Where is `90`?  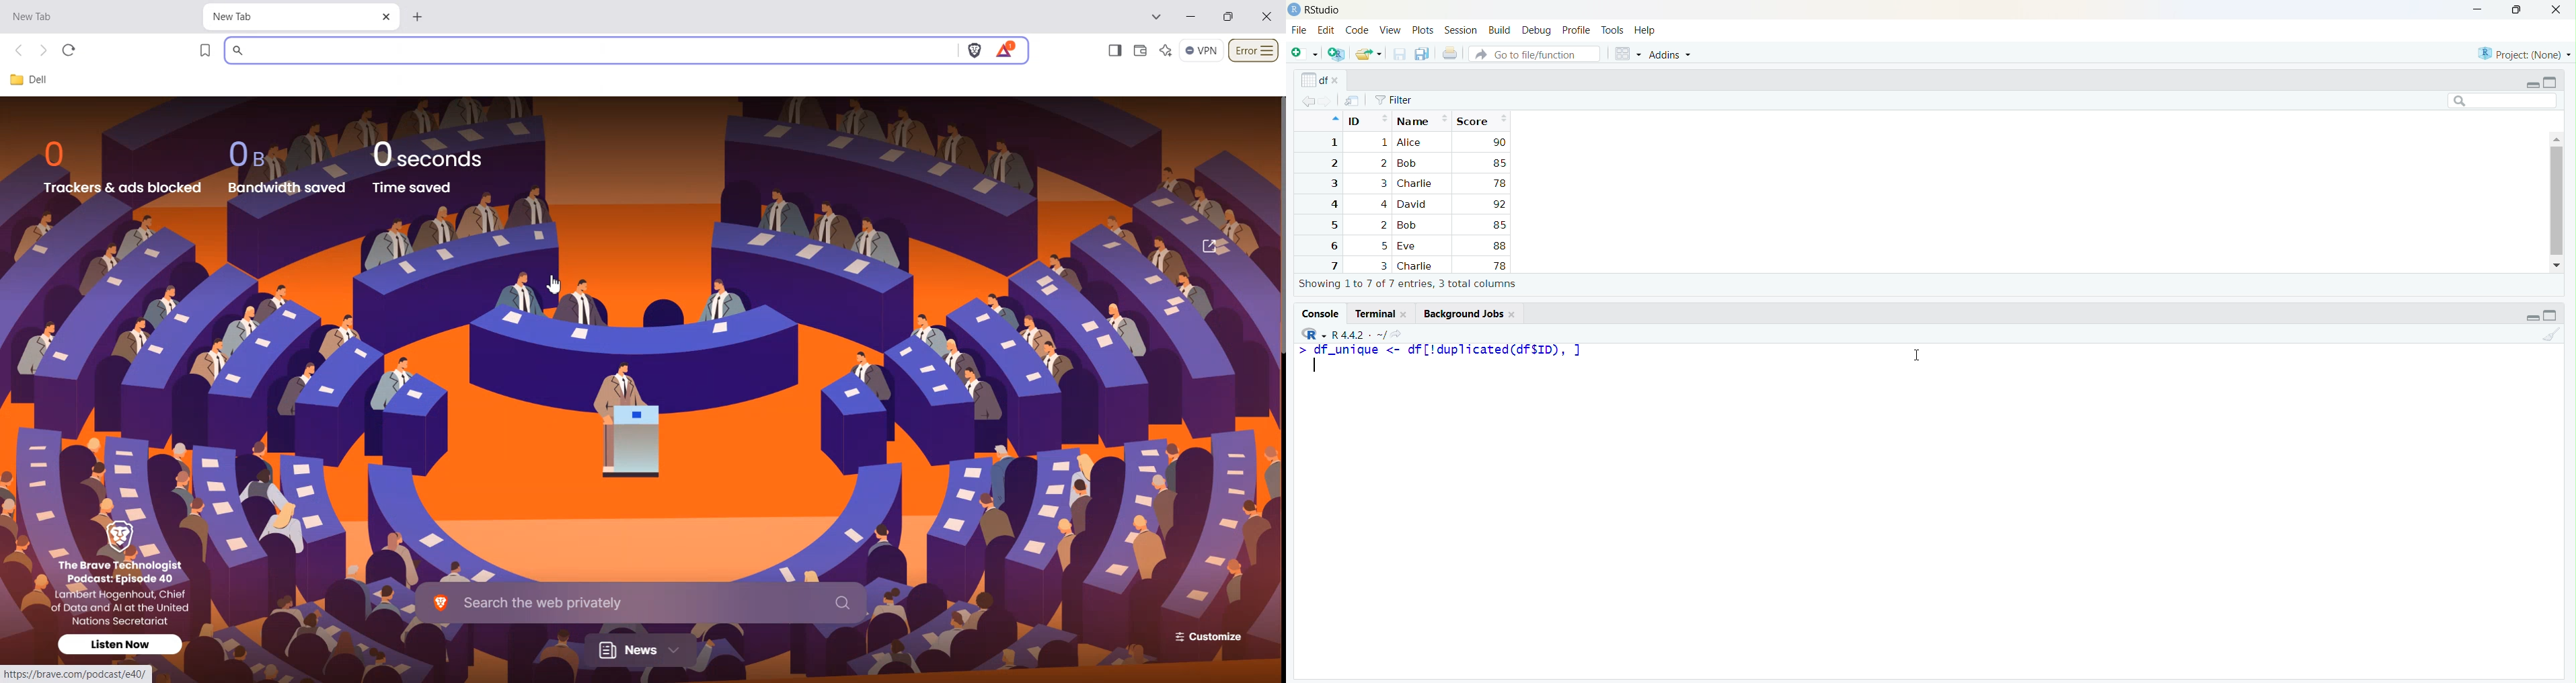
90 is located at coordinates (1499, 142).